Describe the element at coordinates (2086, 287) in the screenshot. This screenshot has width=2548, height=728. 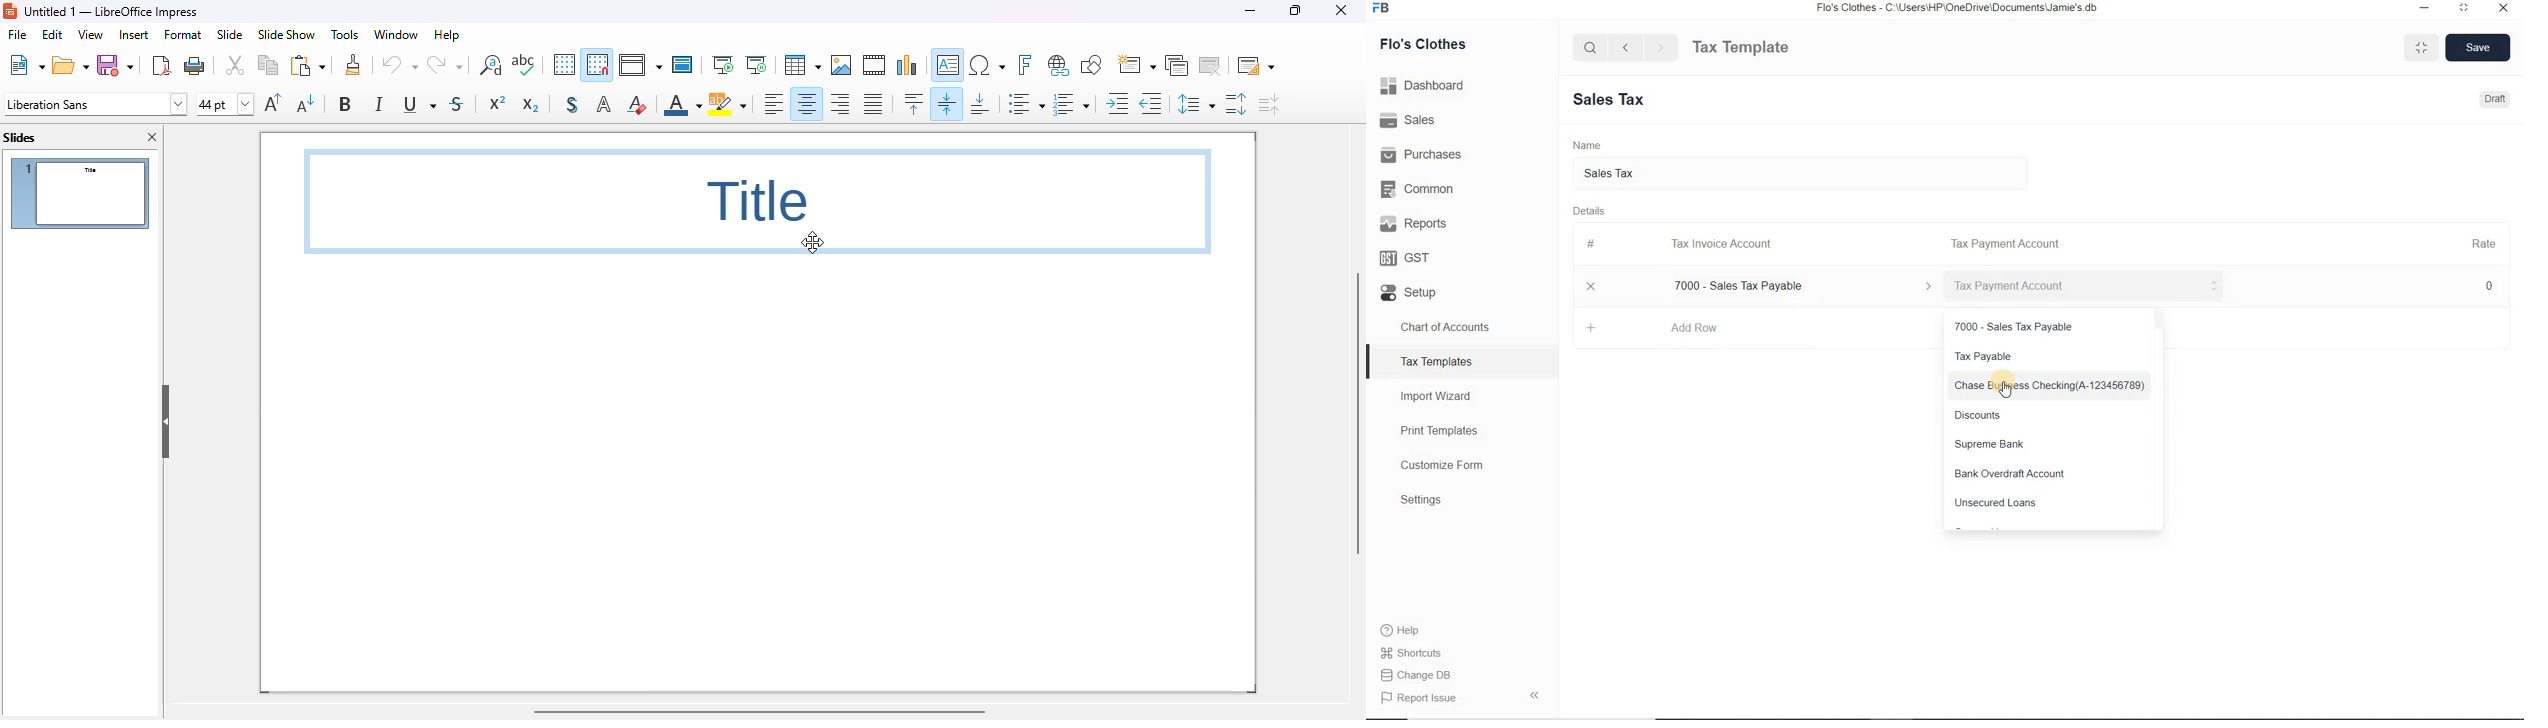
I see `Tax Invoice account` at that location.